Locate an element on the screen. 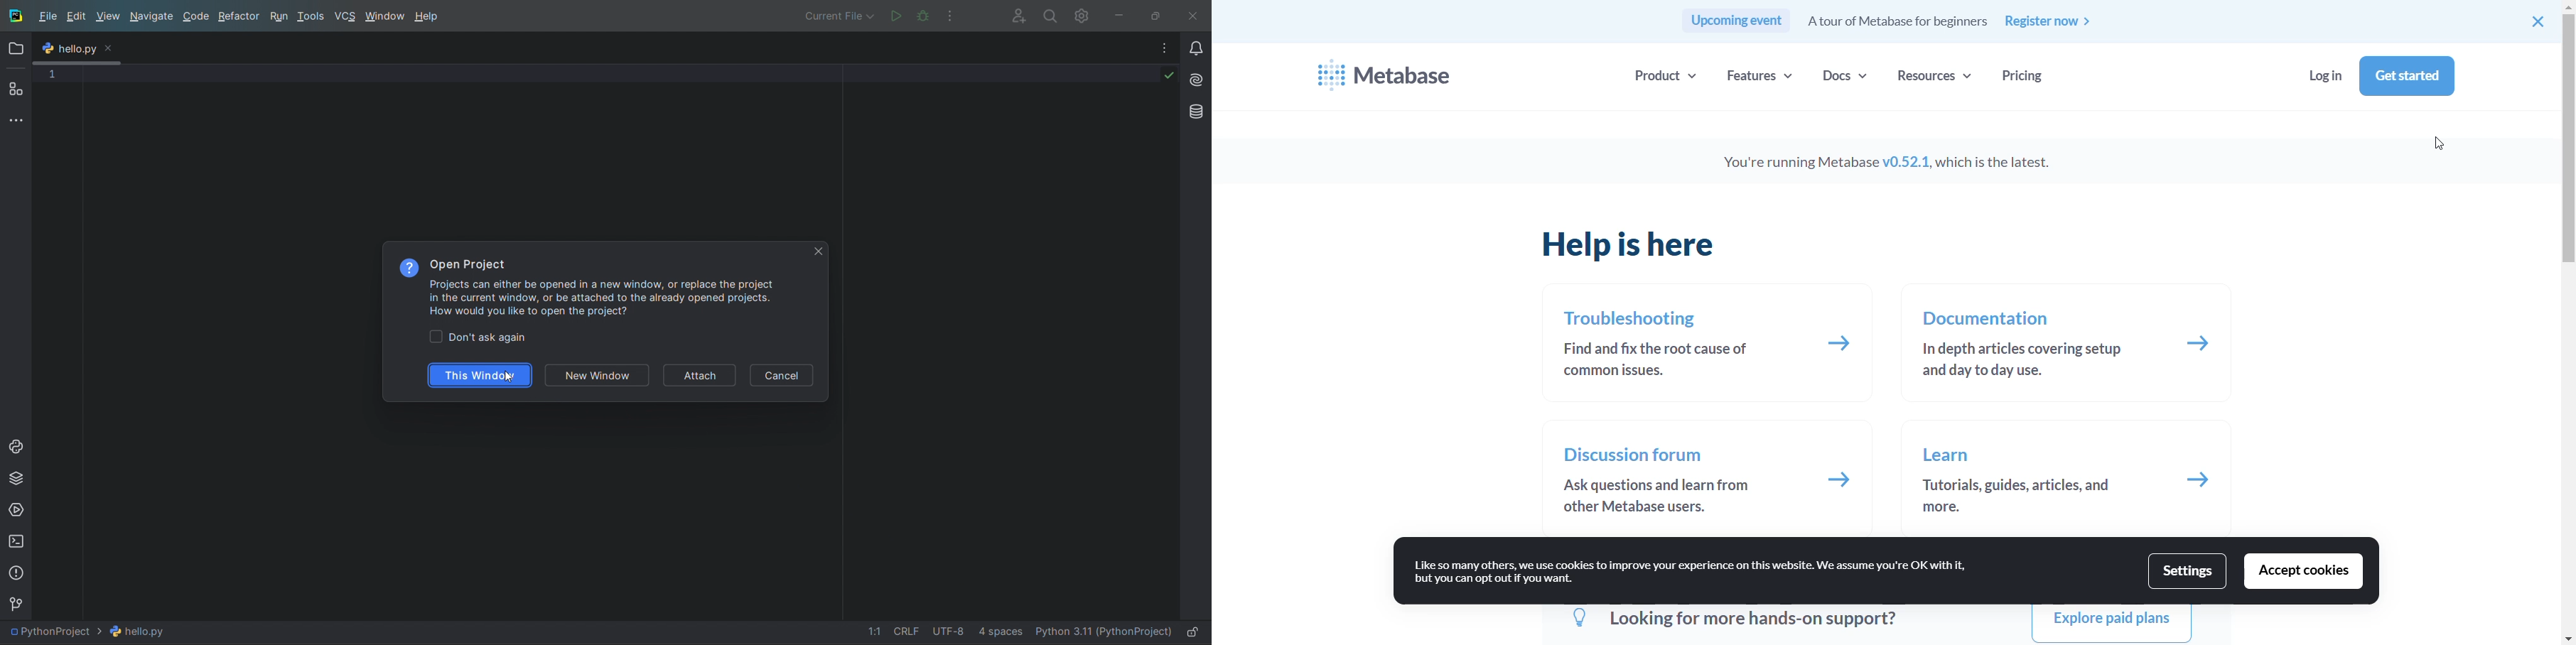 The image size is (2576, 672). cancel is located at coordinates (780, 376).